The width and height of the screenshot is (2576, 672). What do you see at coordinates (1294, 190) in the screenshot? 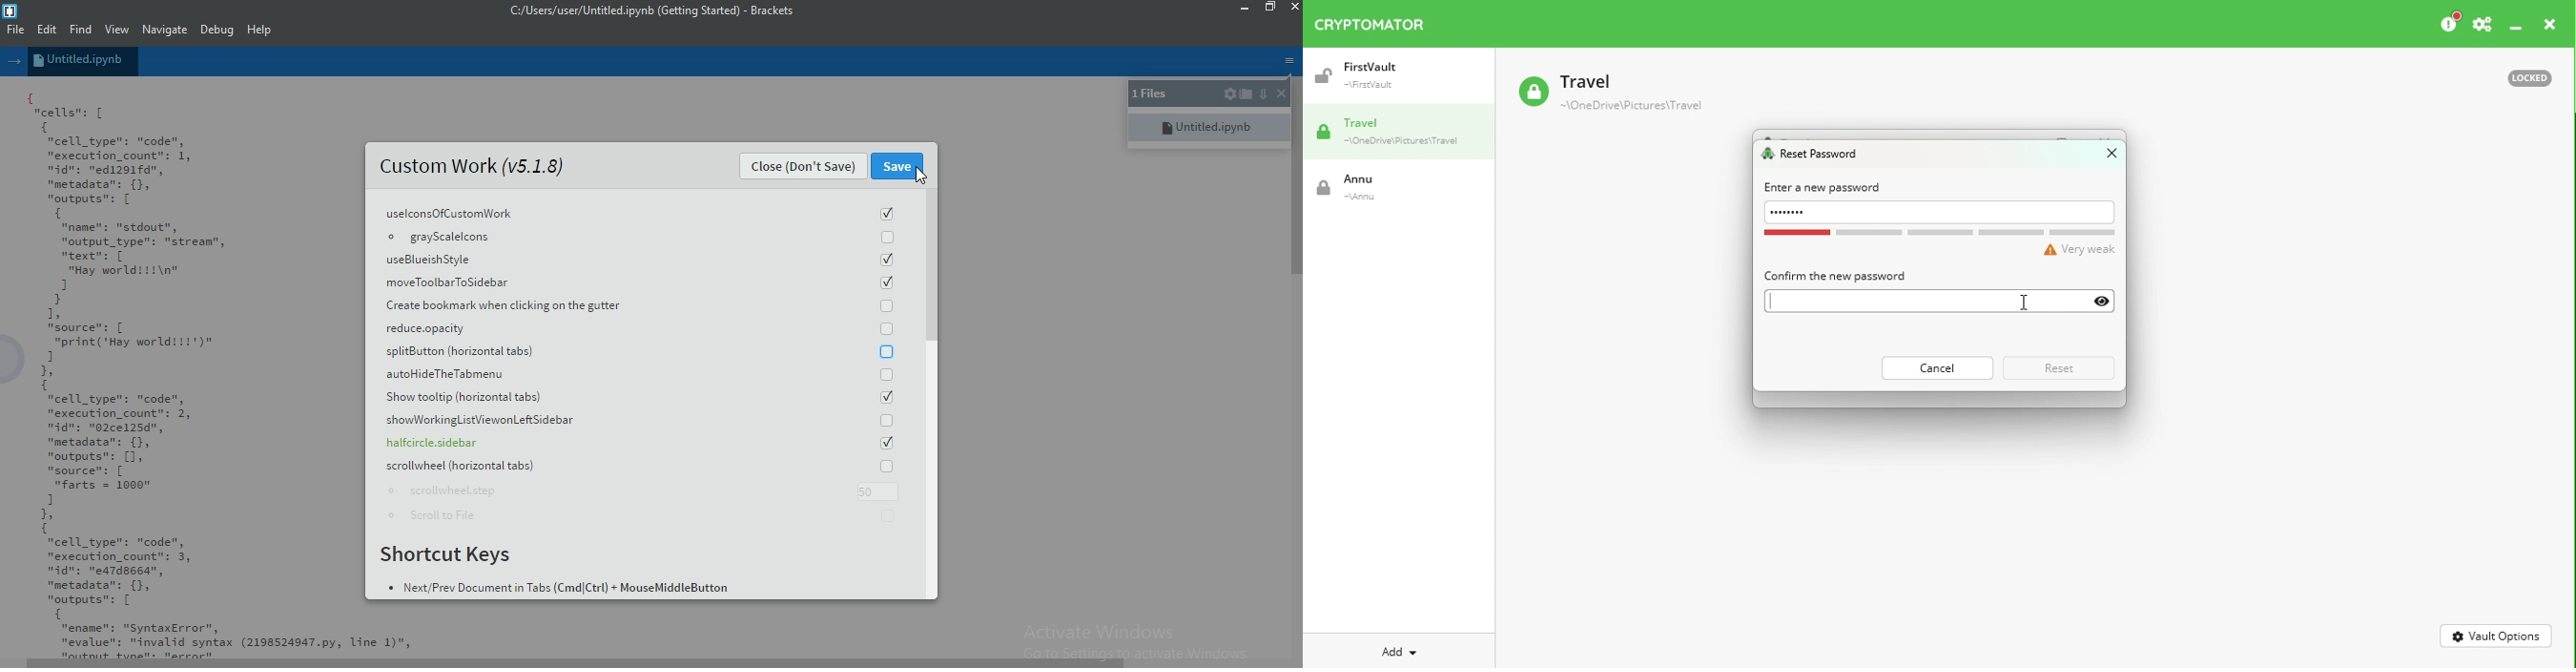
I see `scroll bar` at bounding box center [1294, 190].